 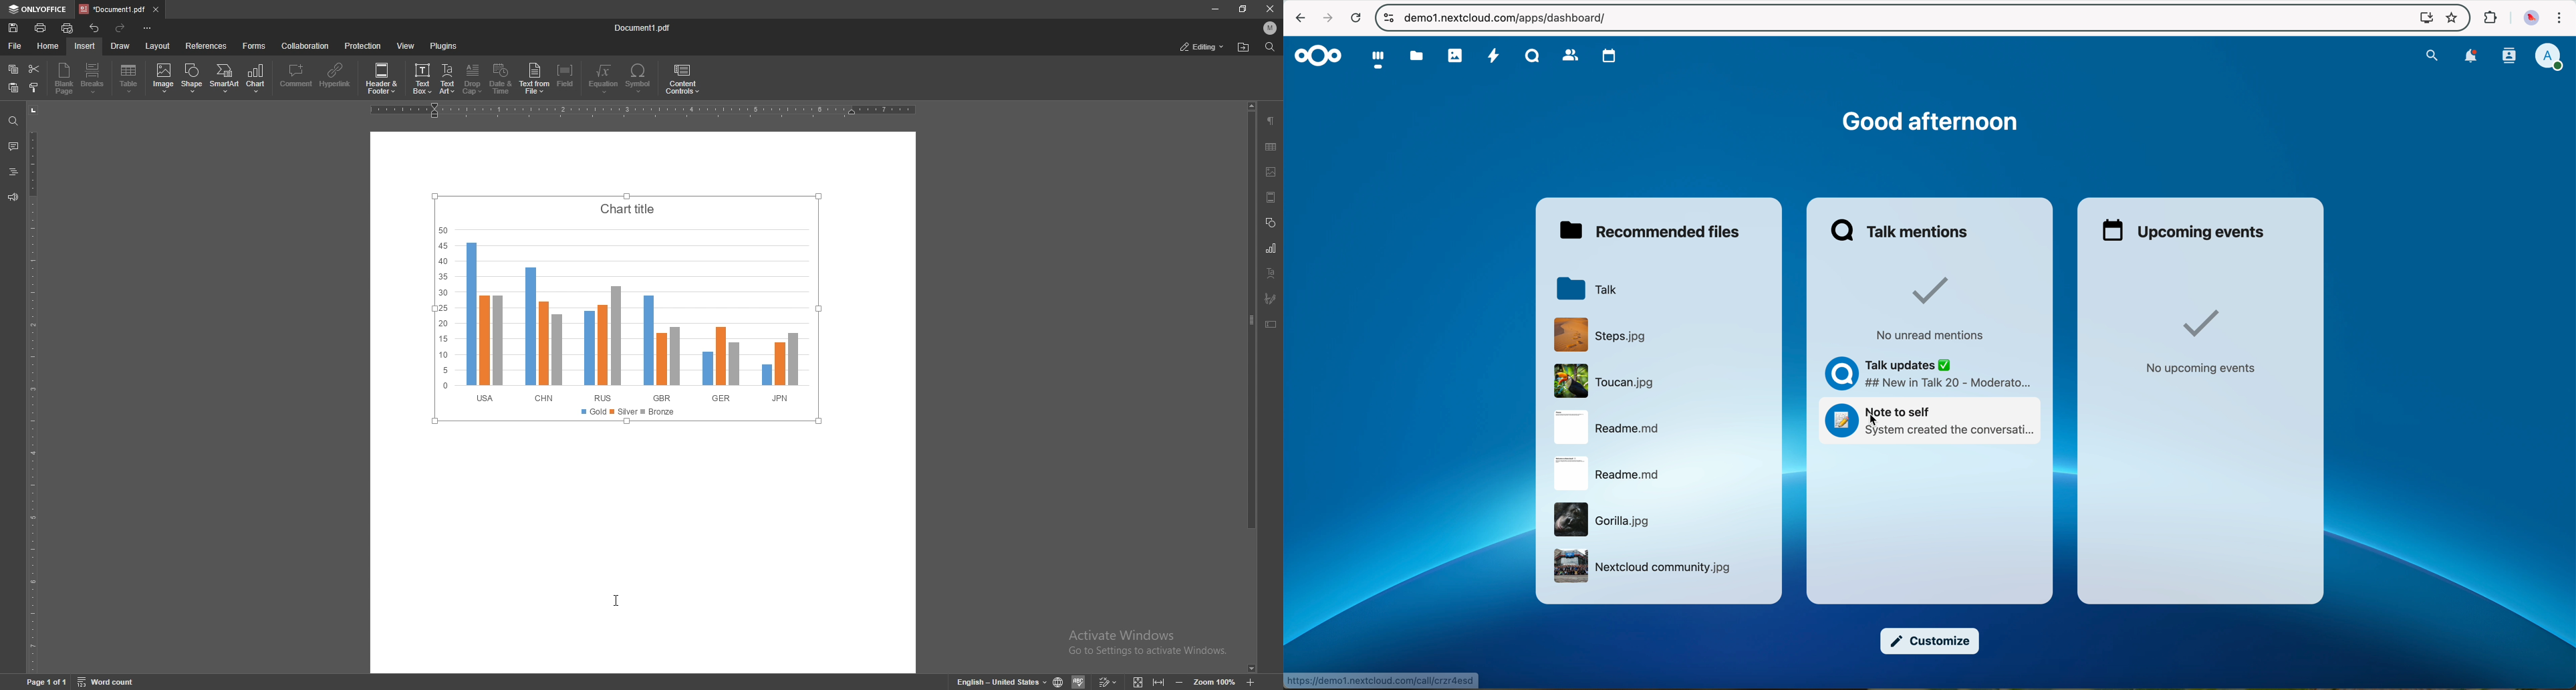 I want to click on file, so click(x=1607, y=381).